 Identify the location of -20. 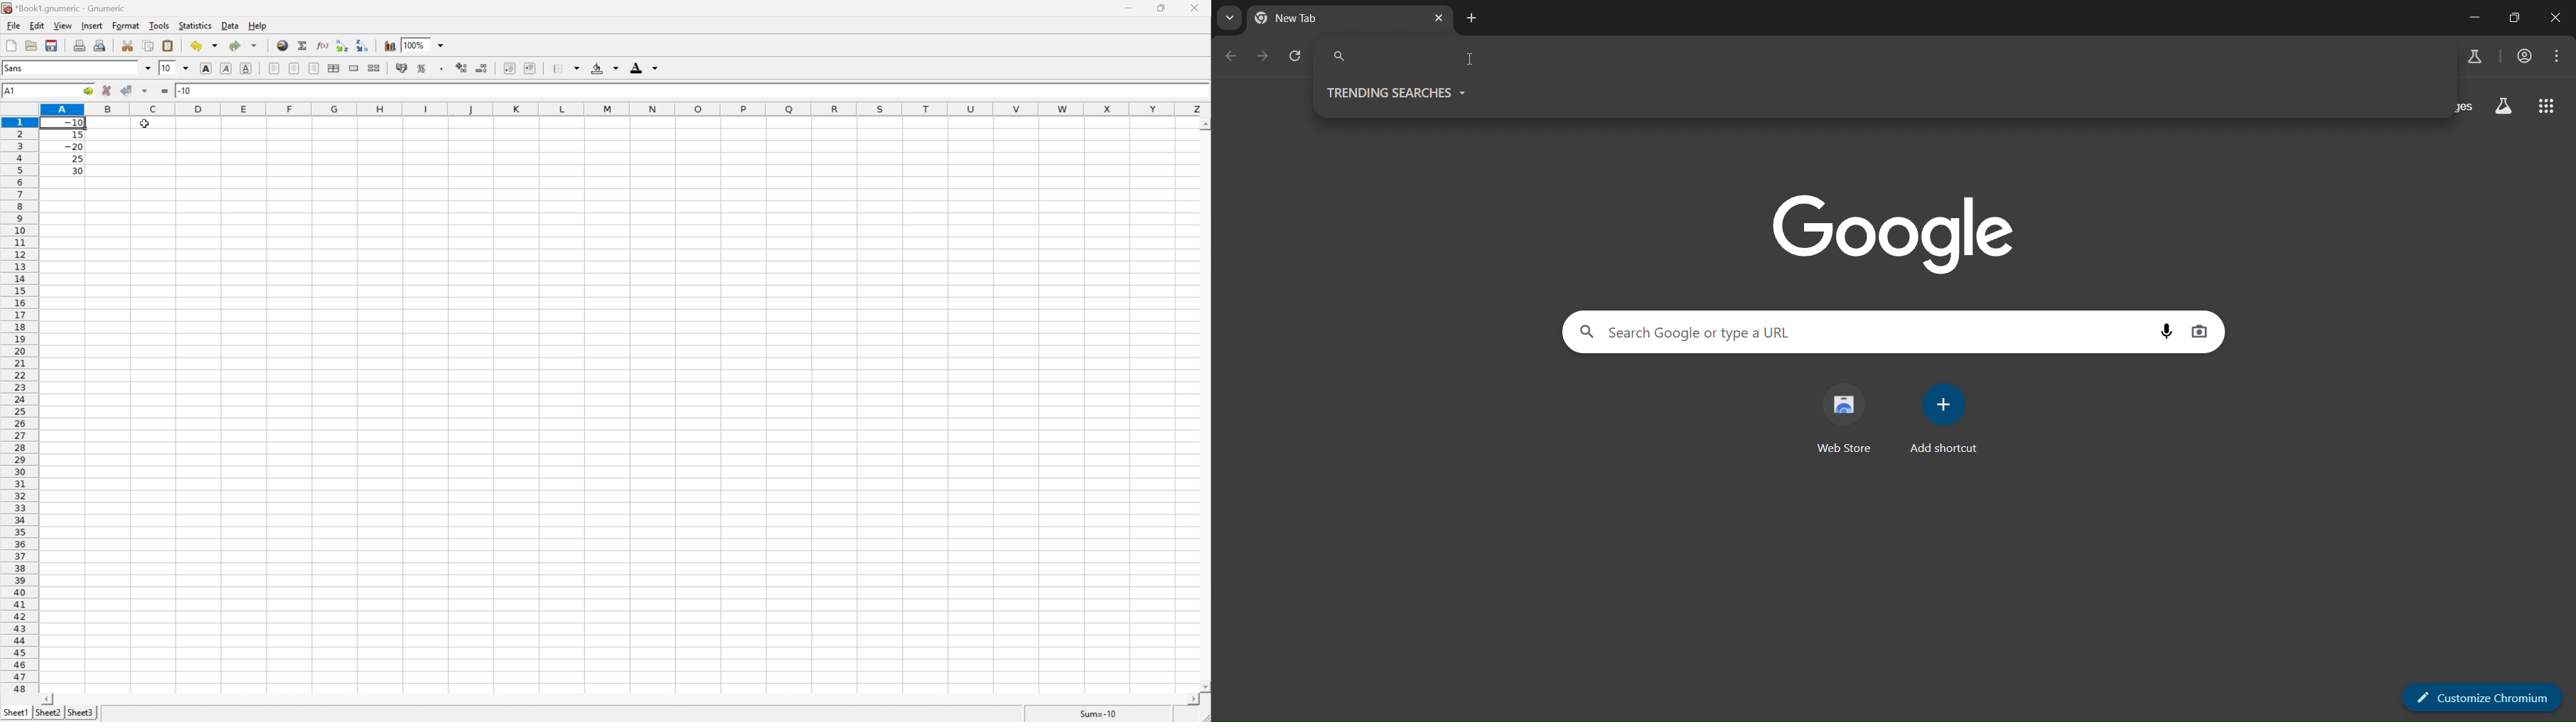
(73, 147).